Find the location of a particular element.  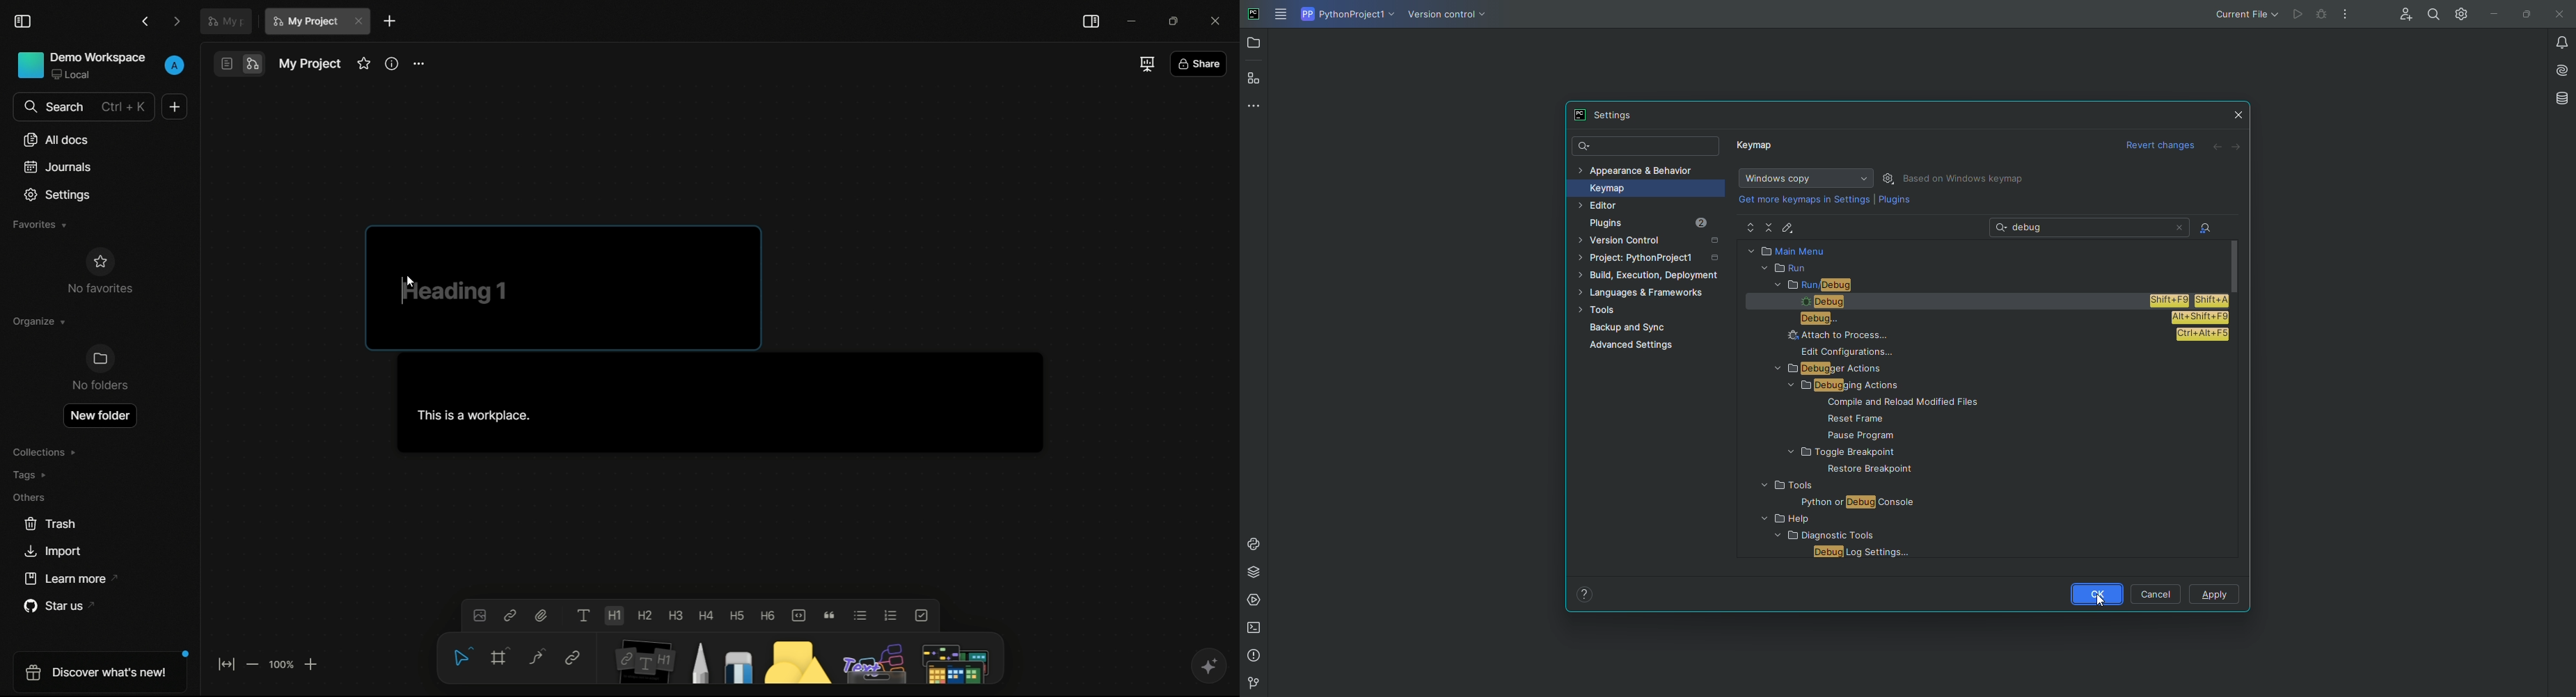

document tab is located at coordinates (226, 20).